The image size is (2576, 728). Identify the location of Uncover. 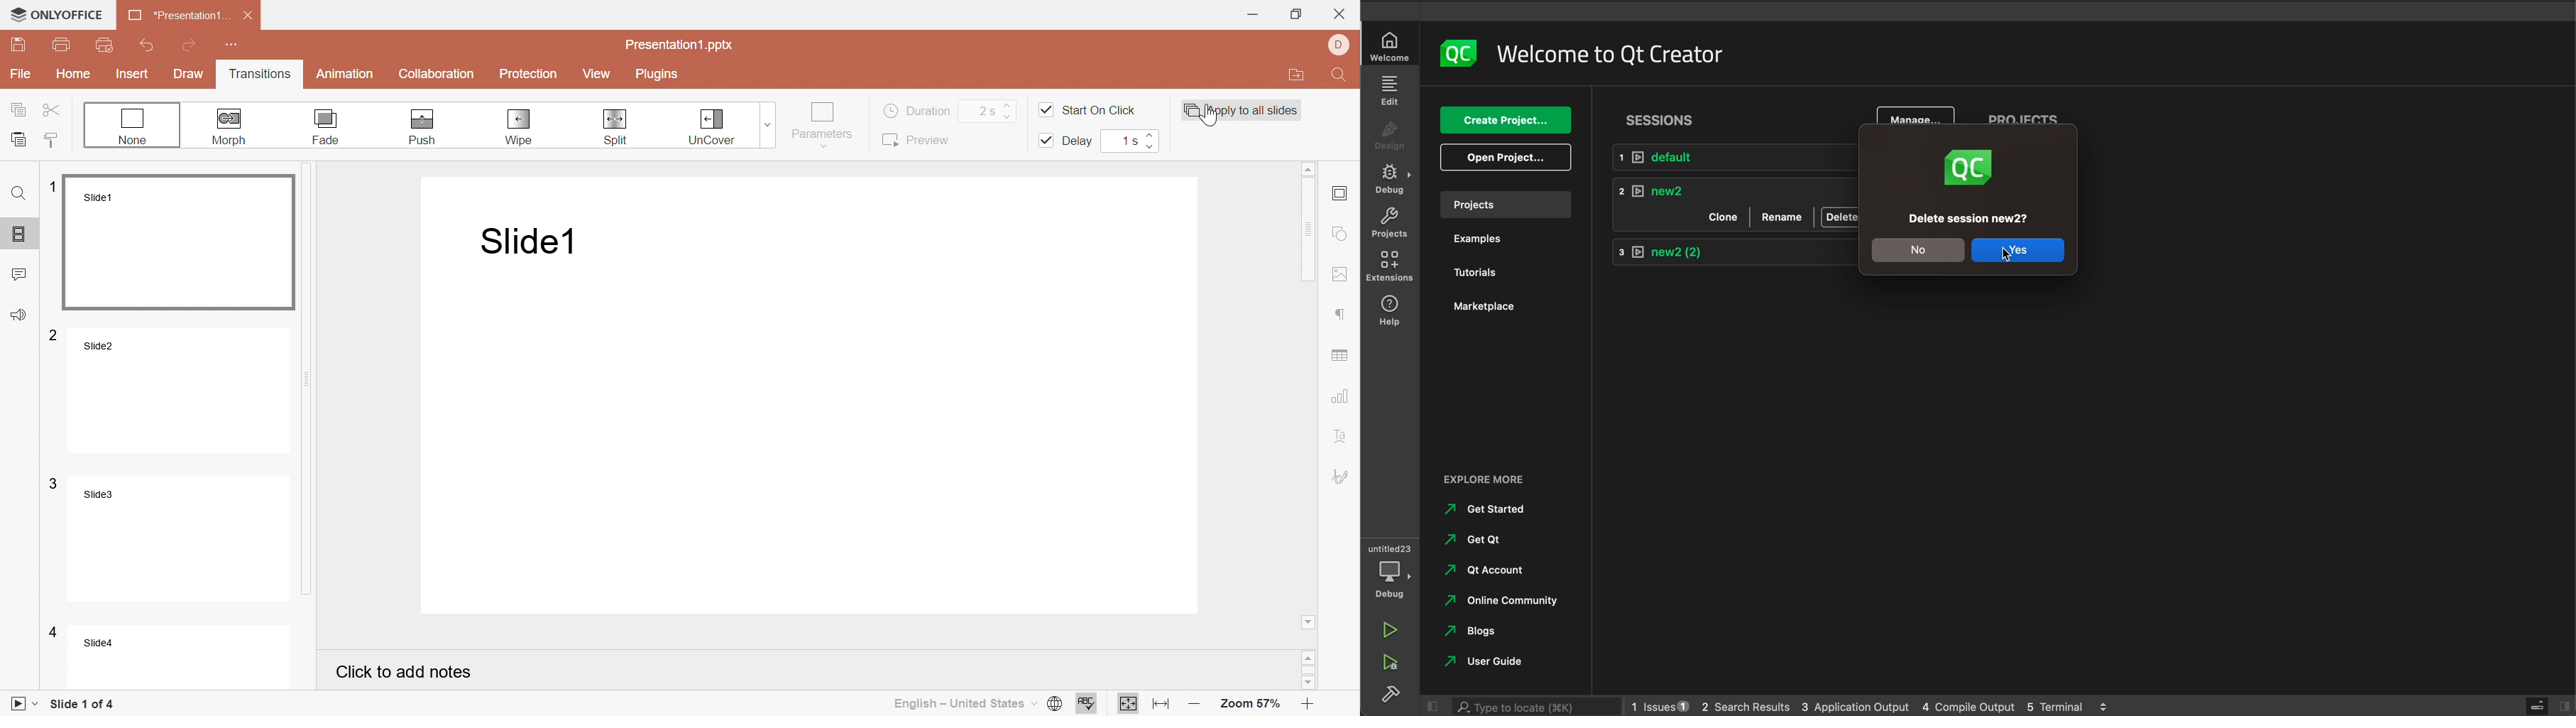
(715, 126).